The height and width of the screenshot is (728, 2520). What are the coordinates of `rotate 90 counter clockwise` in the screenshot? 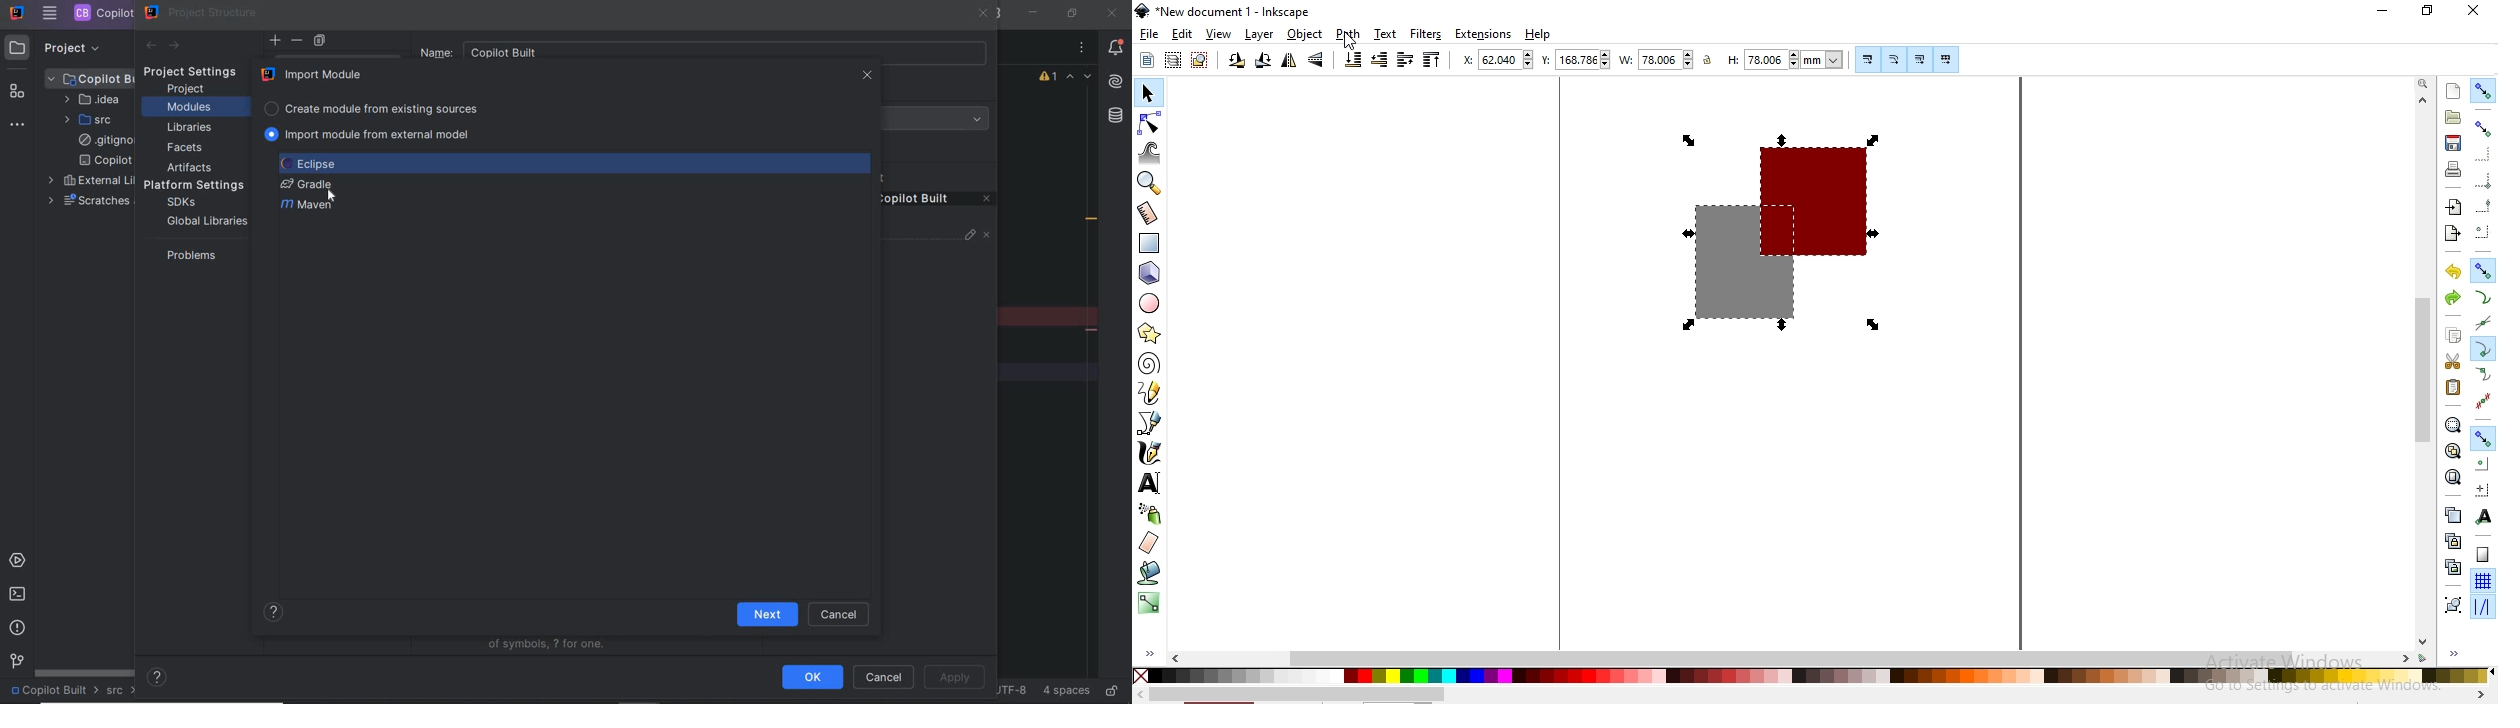 It's located at (1237, 62).